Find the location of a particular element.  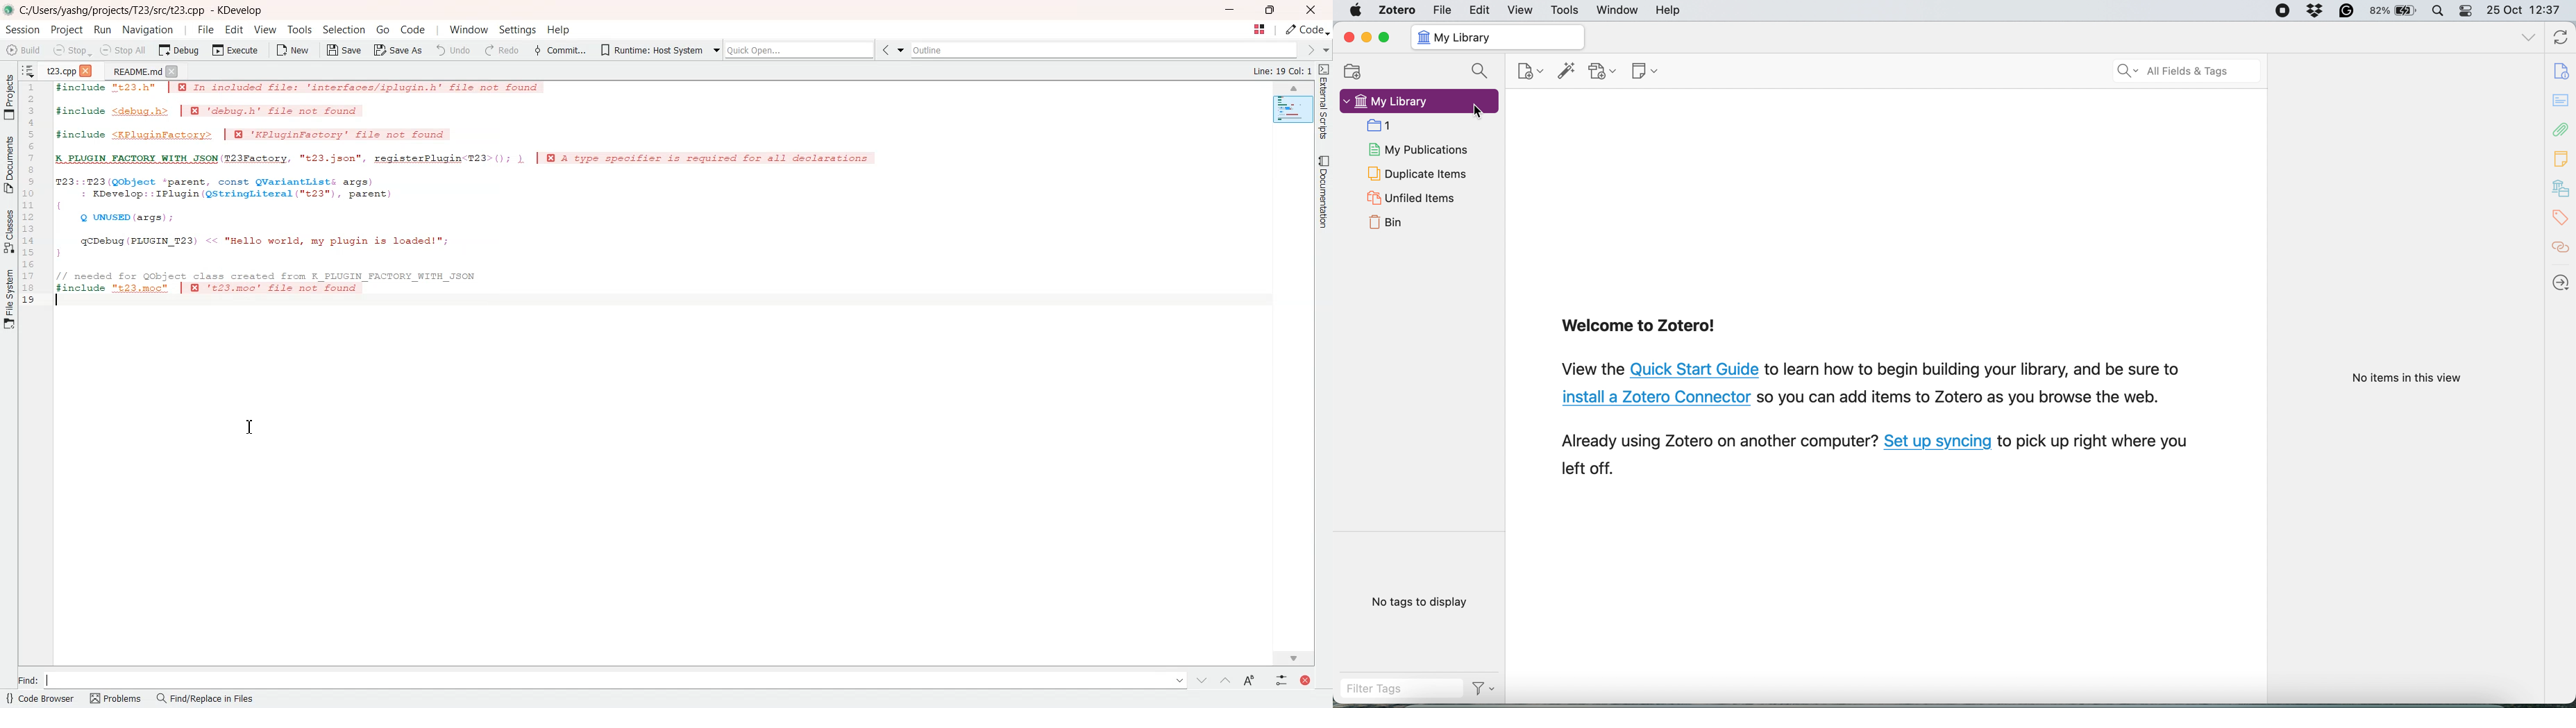

Drop down box is located at coordinates (904, 51).